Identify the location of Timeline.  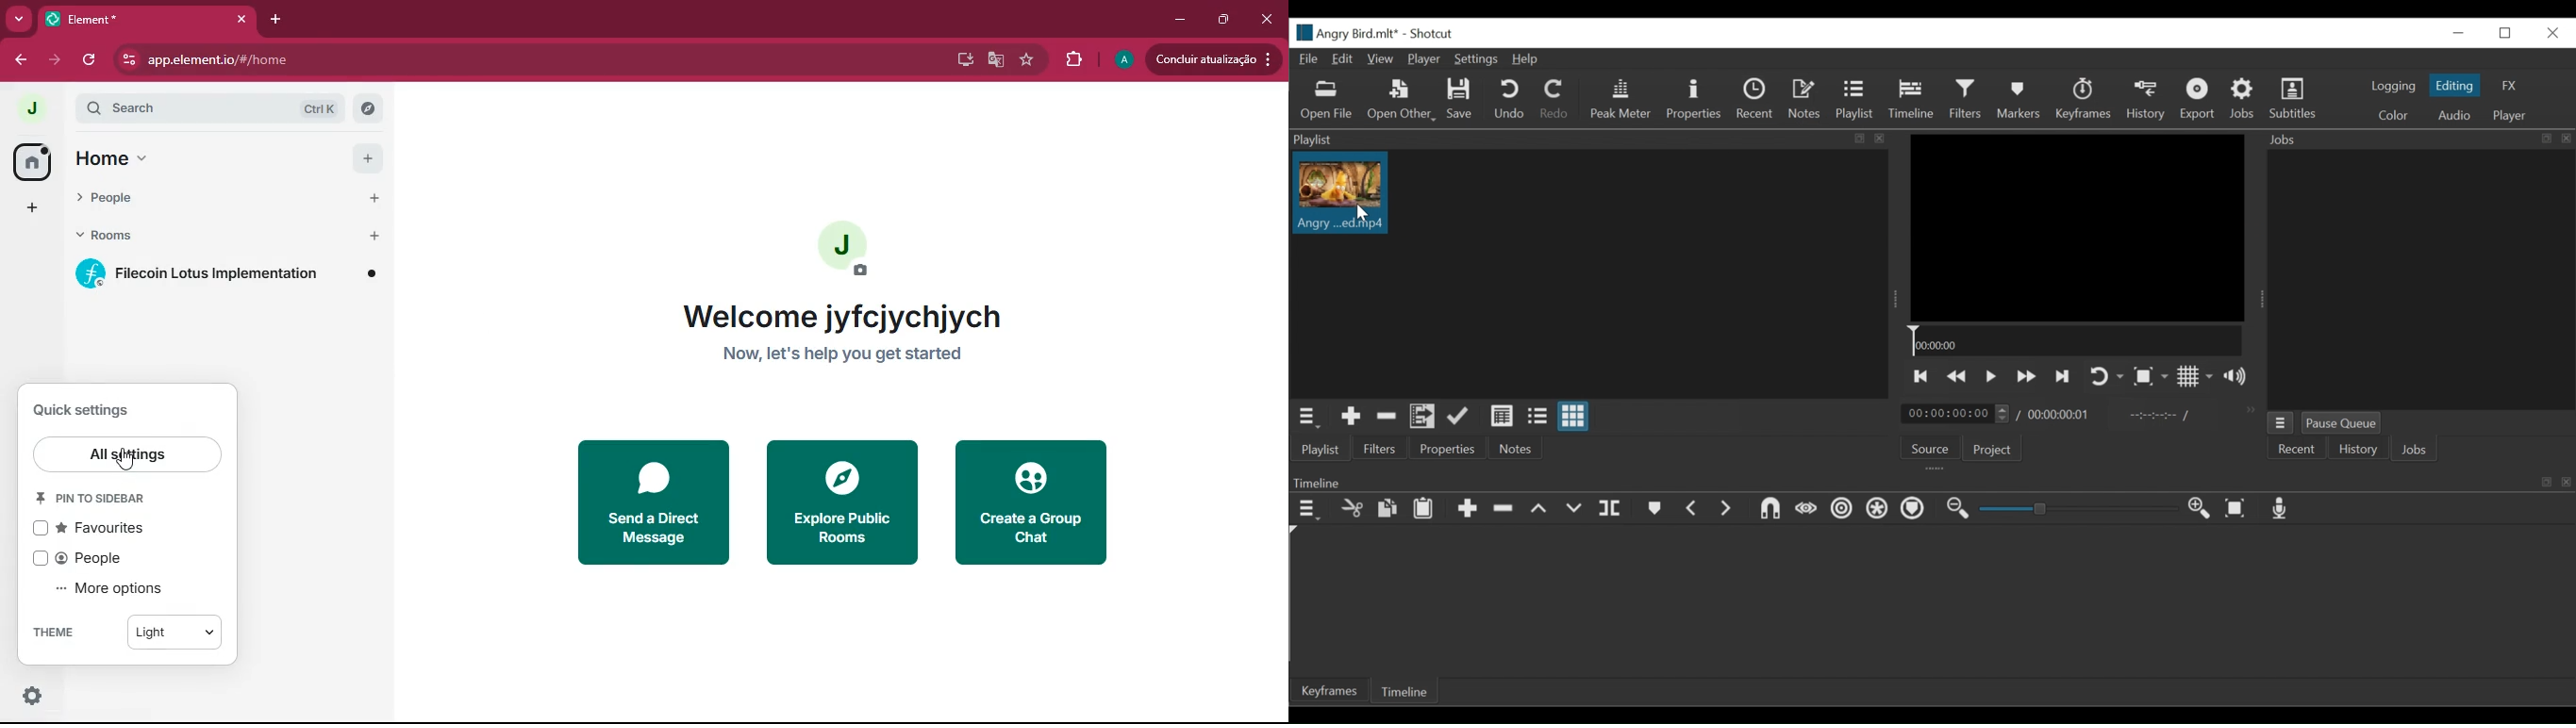
(2075, 341).